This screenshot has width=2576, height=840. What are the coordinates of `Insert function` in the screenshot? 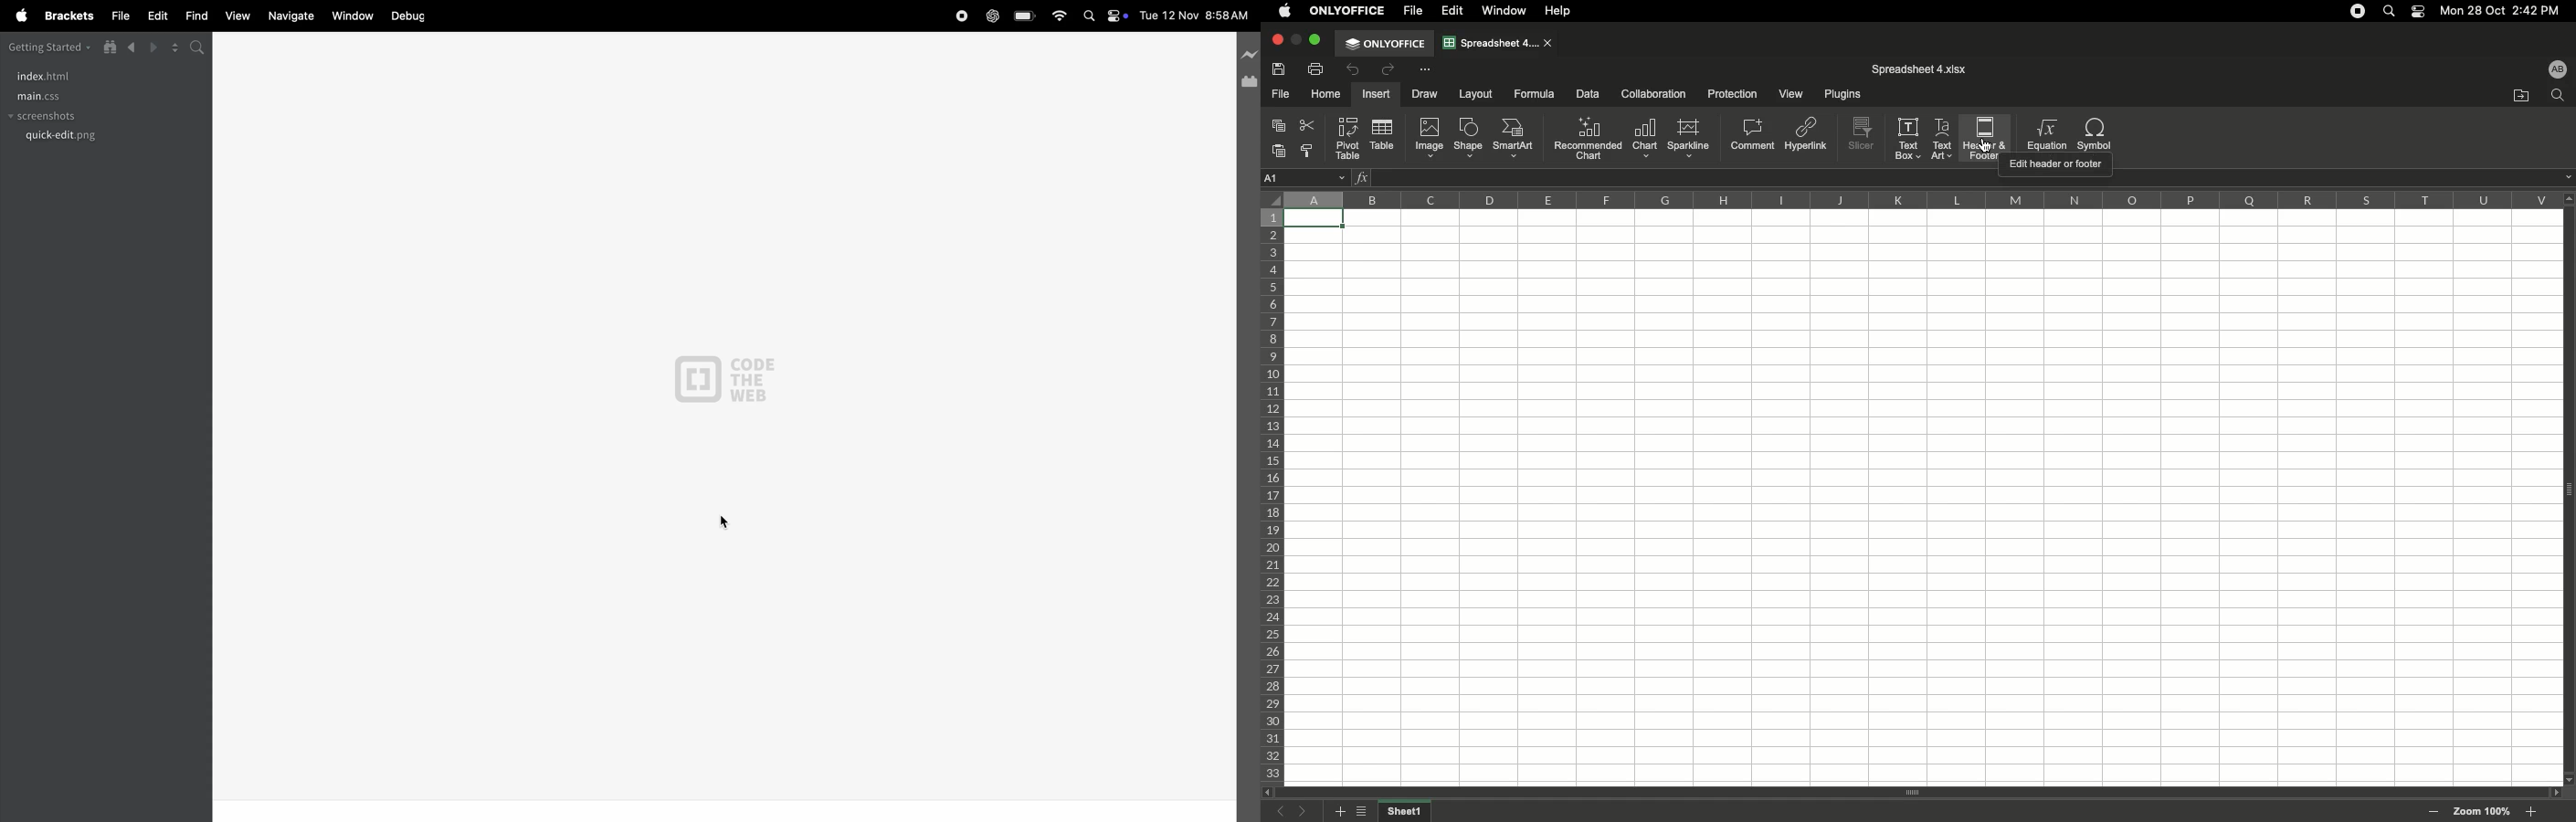 It's located at (1363, 177).